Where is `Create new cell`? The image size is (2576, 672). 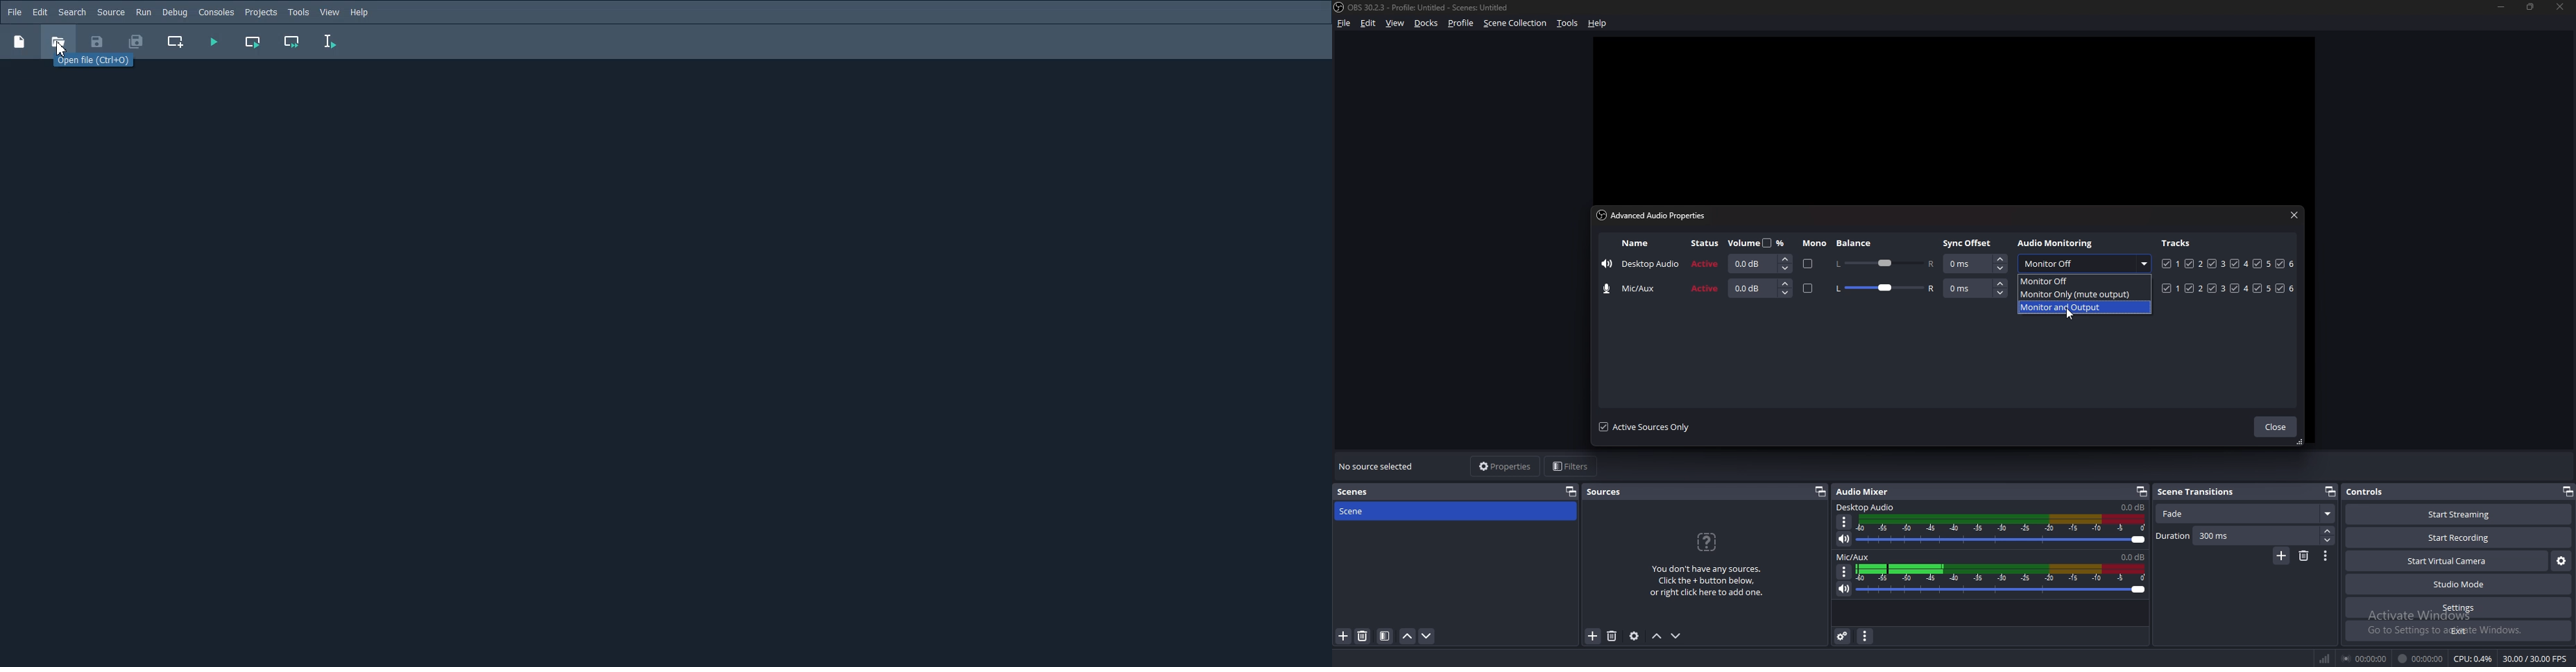 Create new cell is located at coordinates (176, 42).